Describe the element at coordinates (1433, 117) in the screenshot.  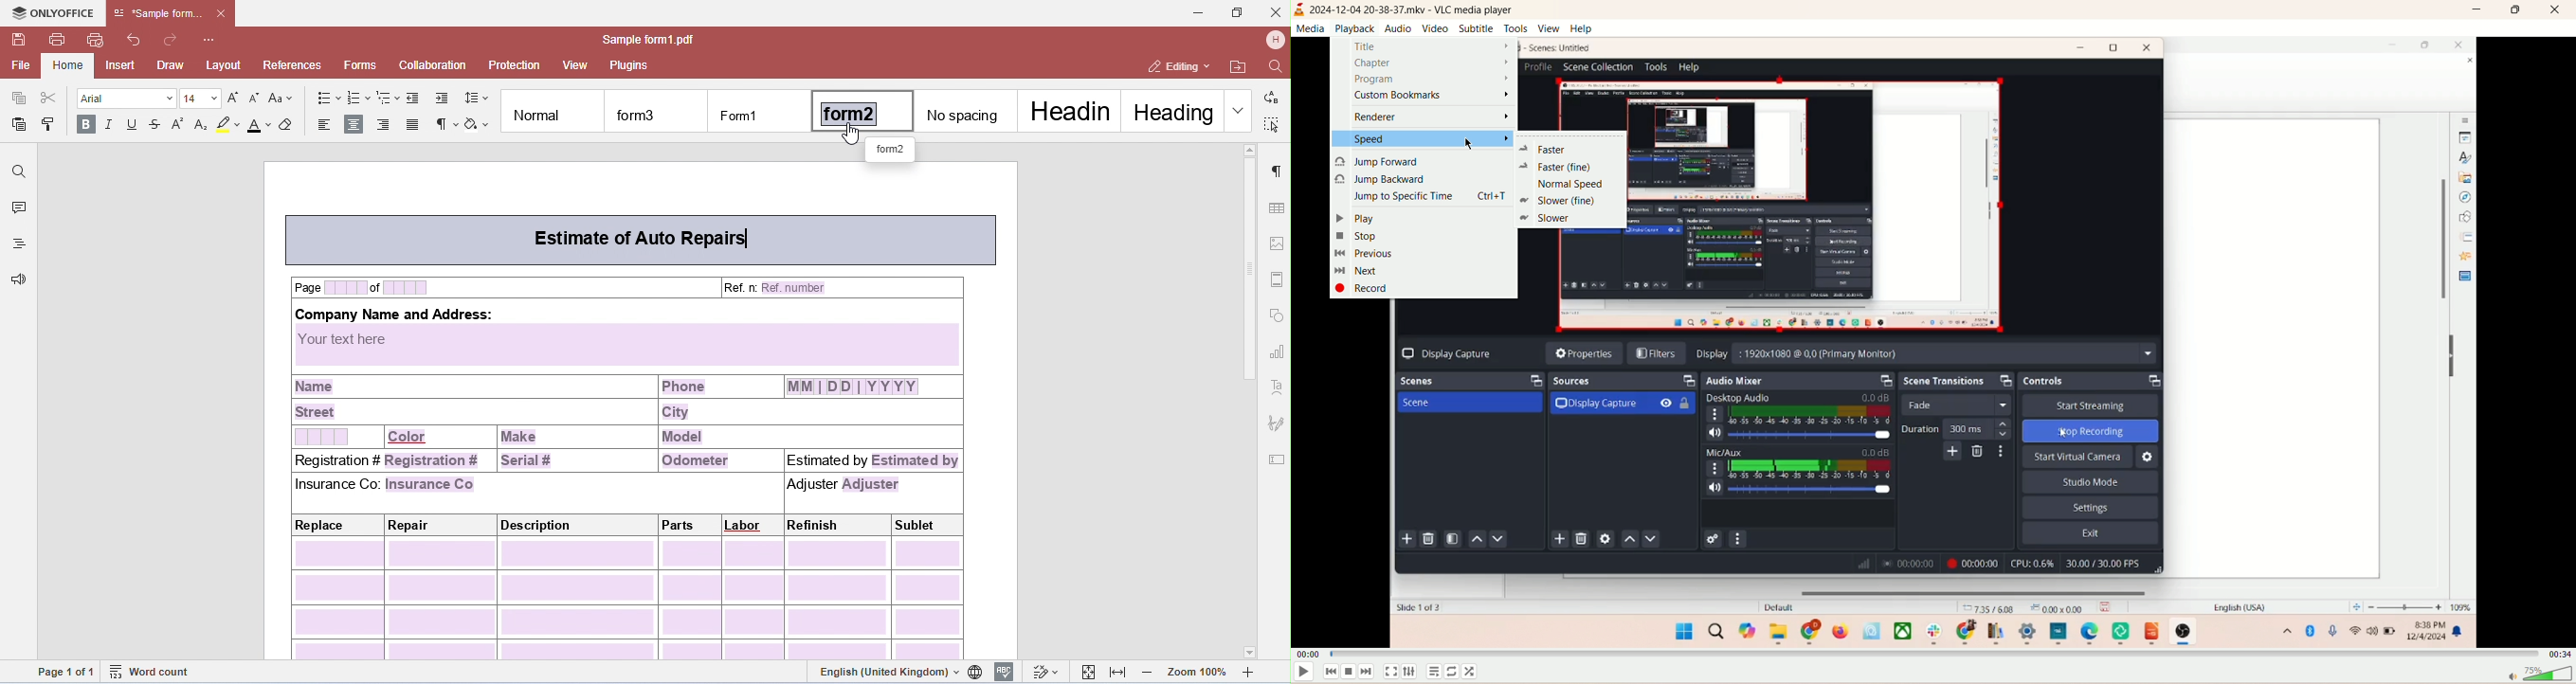
I see `renderer` at that location.